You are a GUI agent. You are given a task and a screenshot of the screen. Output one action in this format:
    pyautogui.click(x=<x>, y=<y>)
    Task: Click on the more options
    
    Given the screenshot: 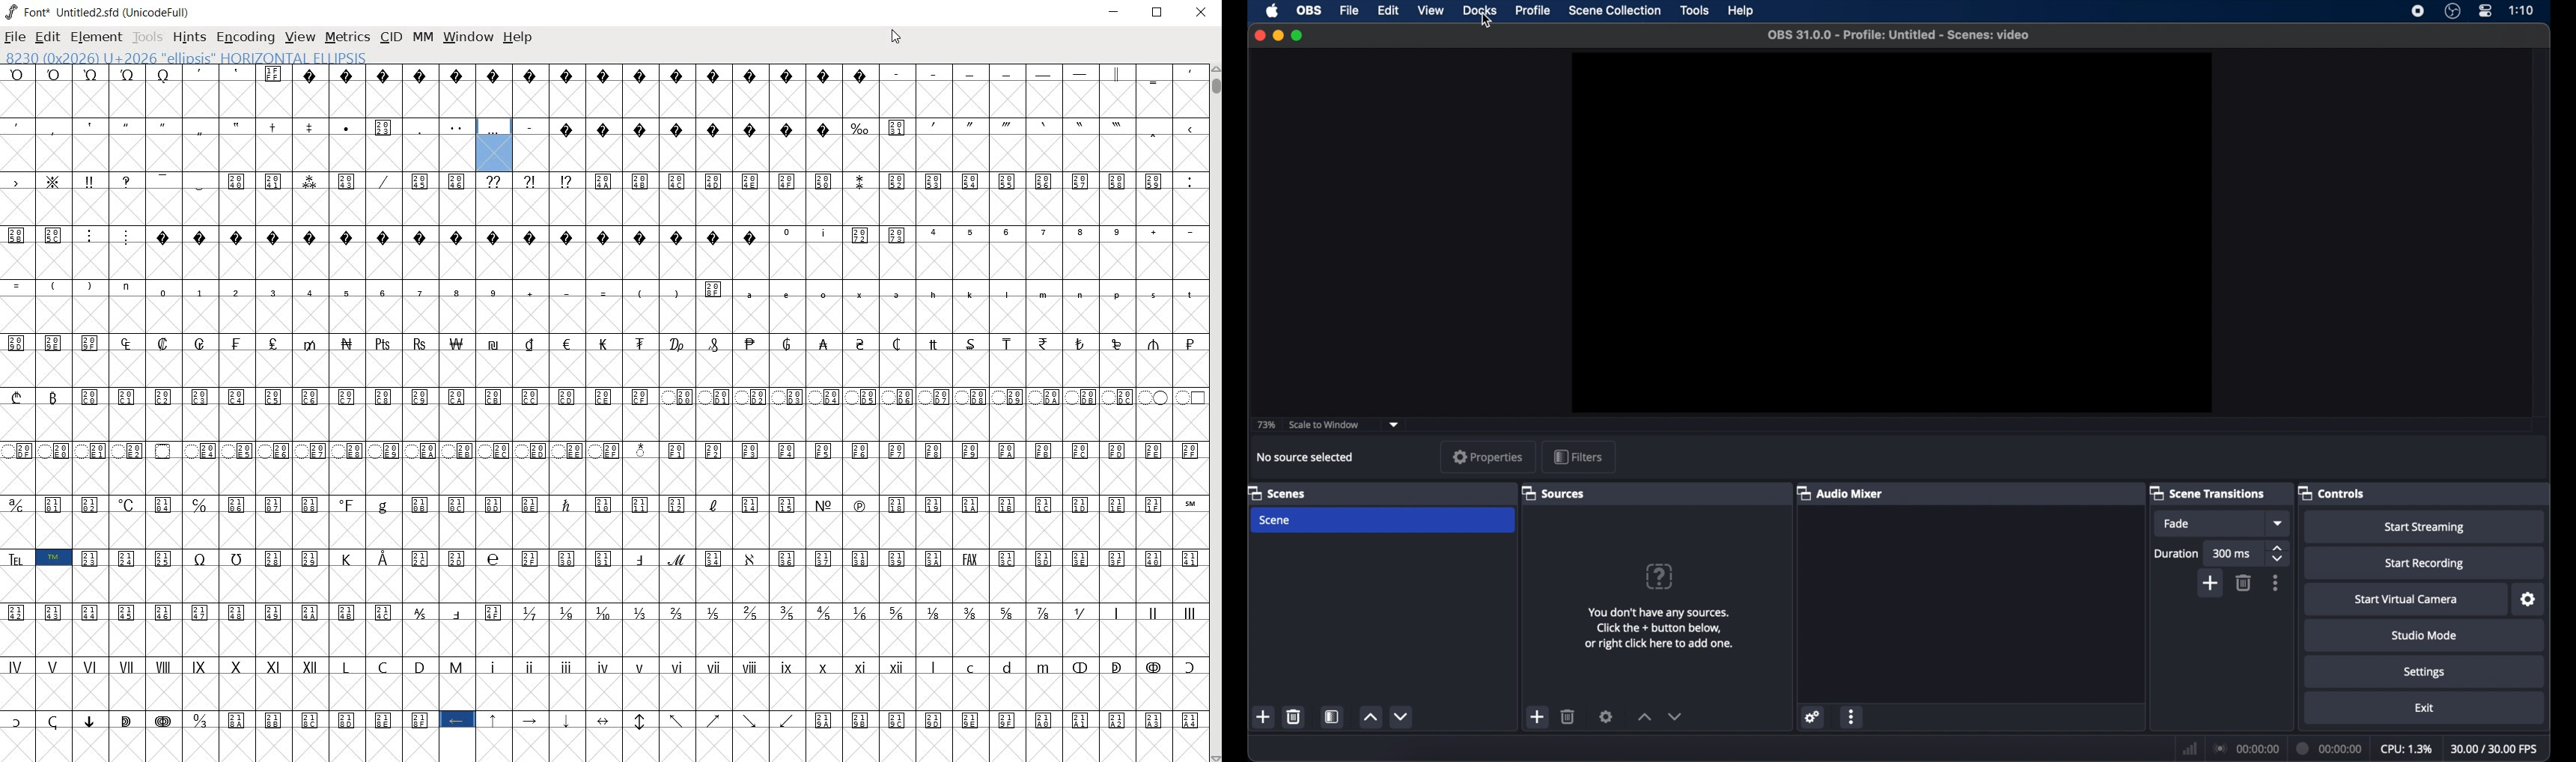 What is the action you would take?
    pyautogui.click(x=2277, y=583)
    